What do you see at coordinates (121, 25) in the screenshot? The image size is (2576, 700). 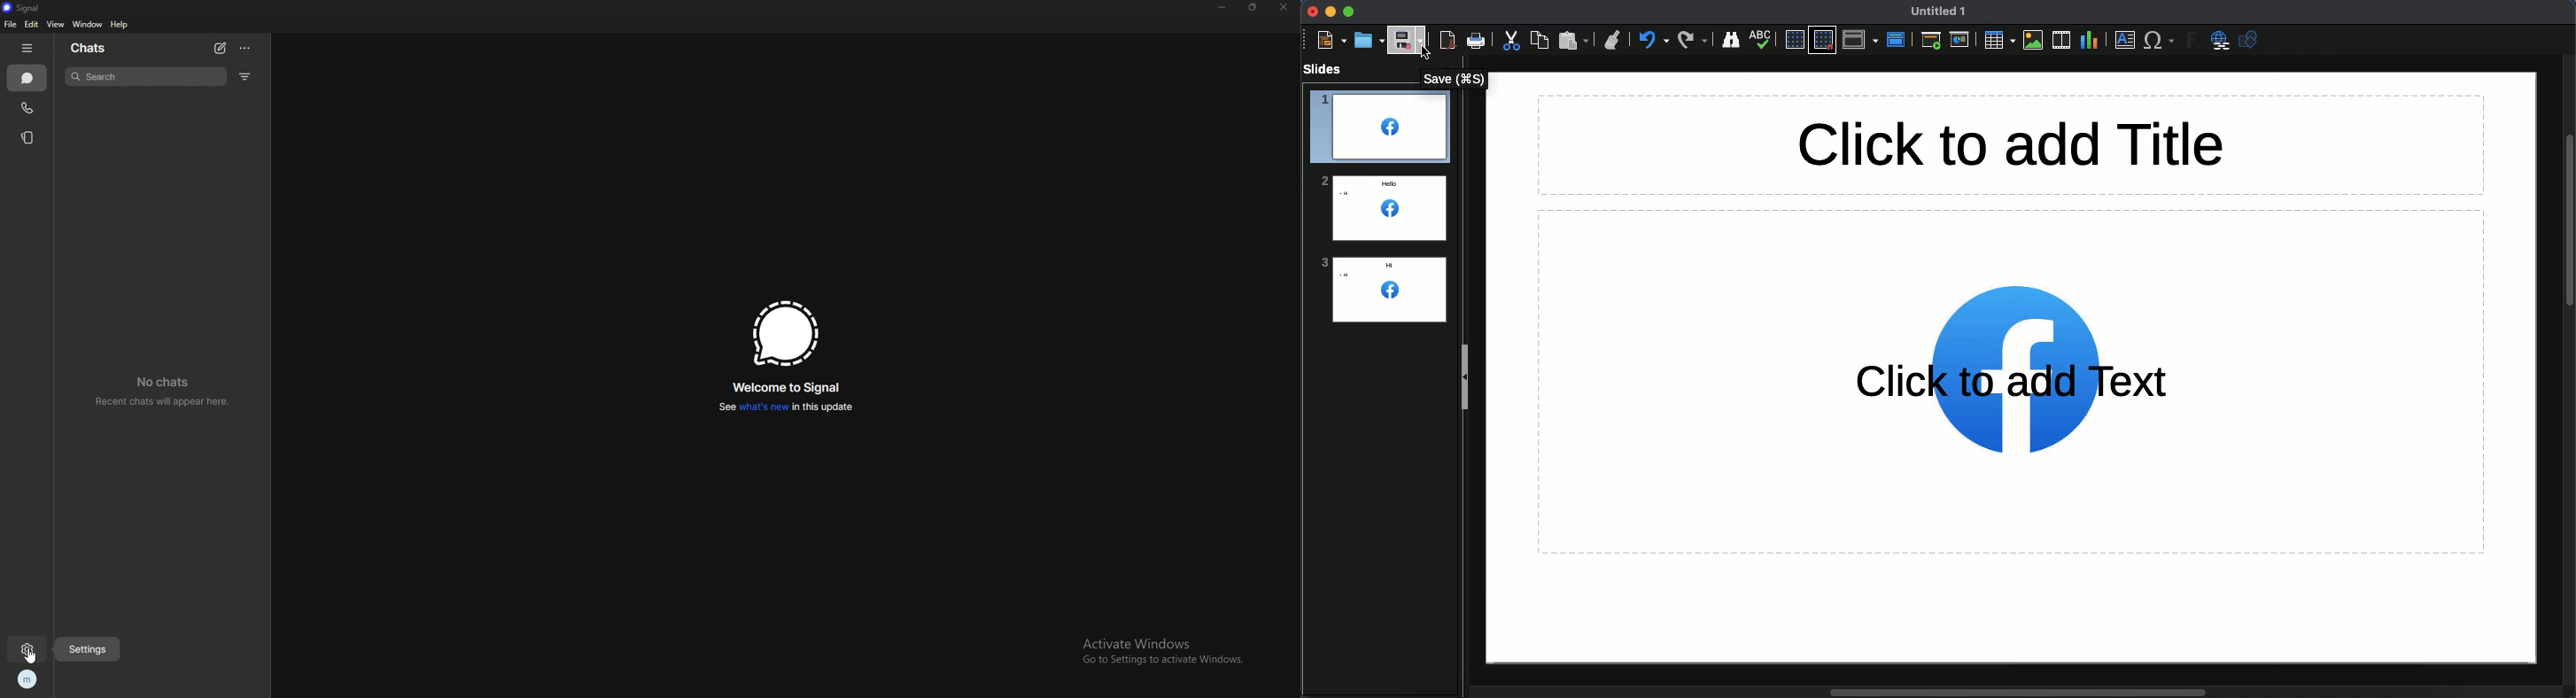 I see `help` at bounding box center [121, 25].